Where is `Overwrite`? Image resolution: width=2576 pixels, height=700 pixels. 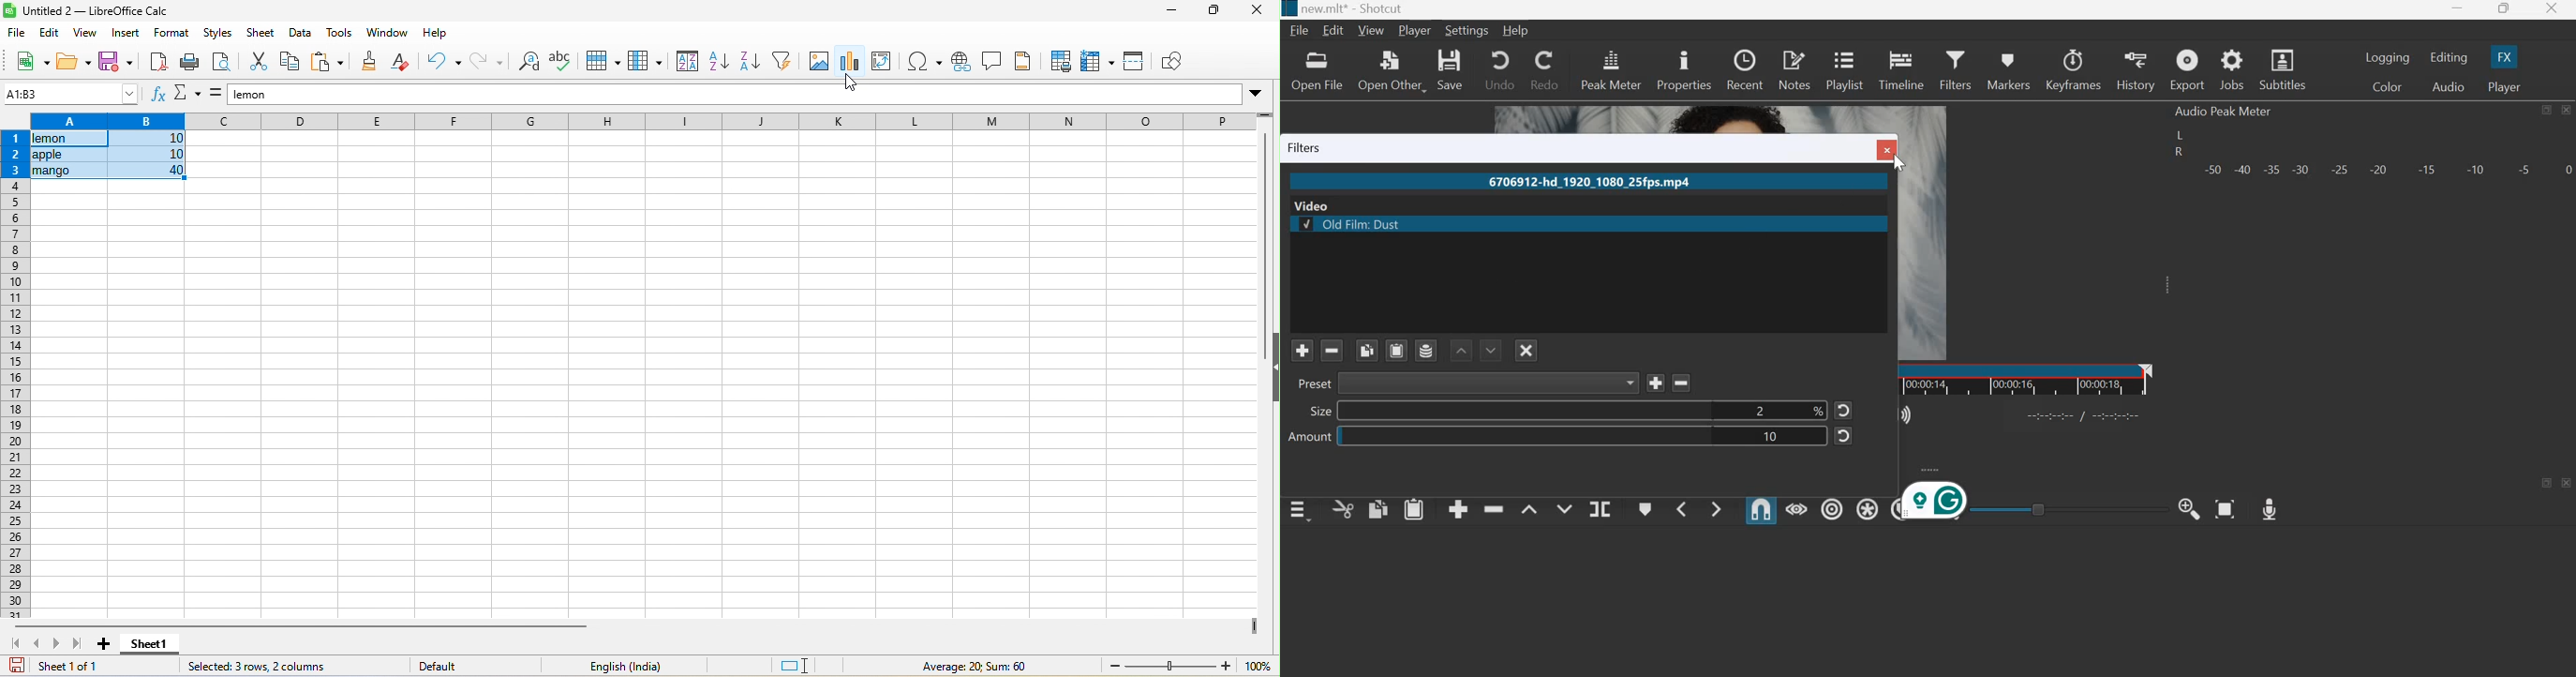 Overwrite is located at coordinates (1562, 507).